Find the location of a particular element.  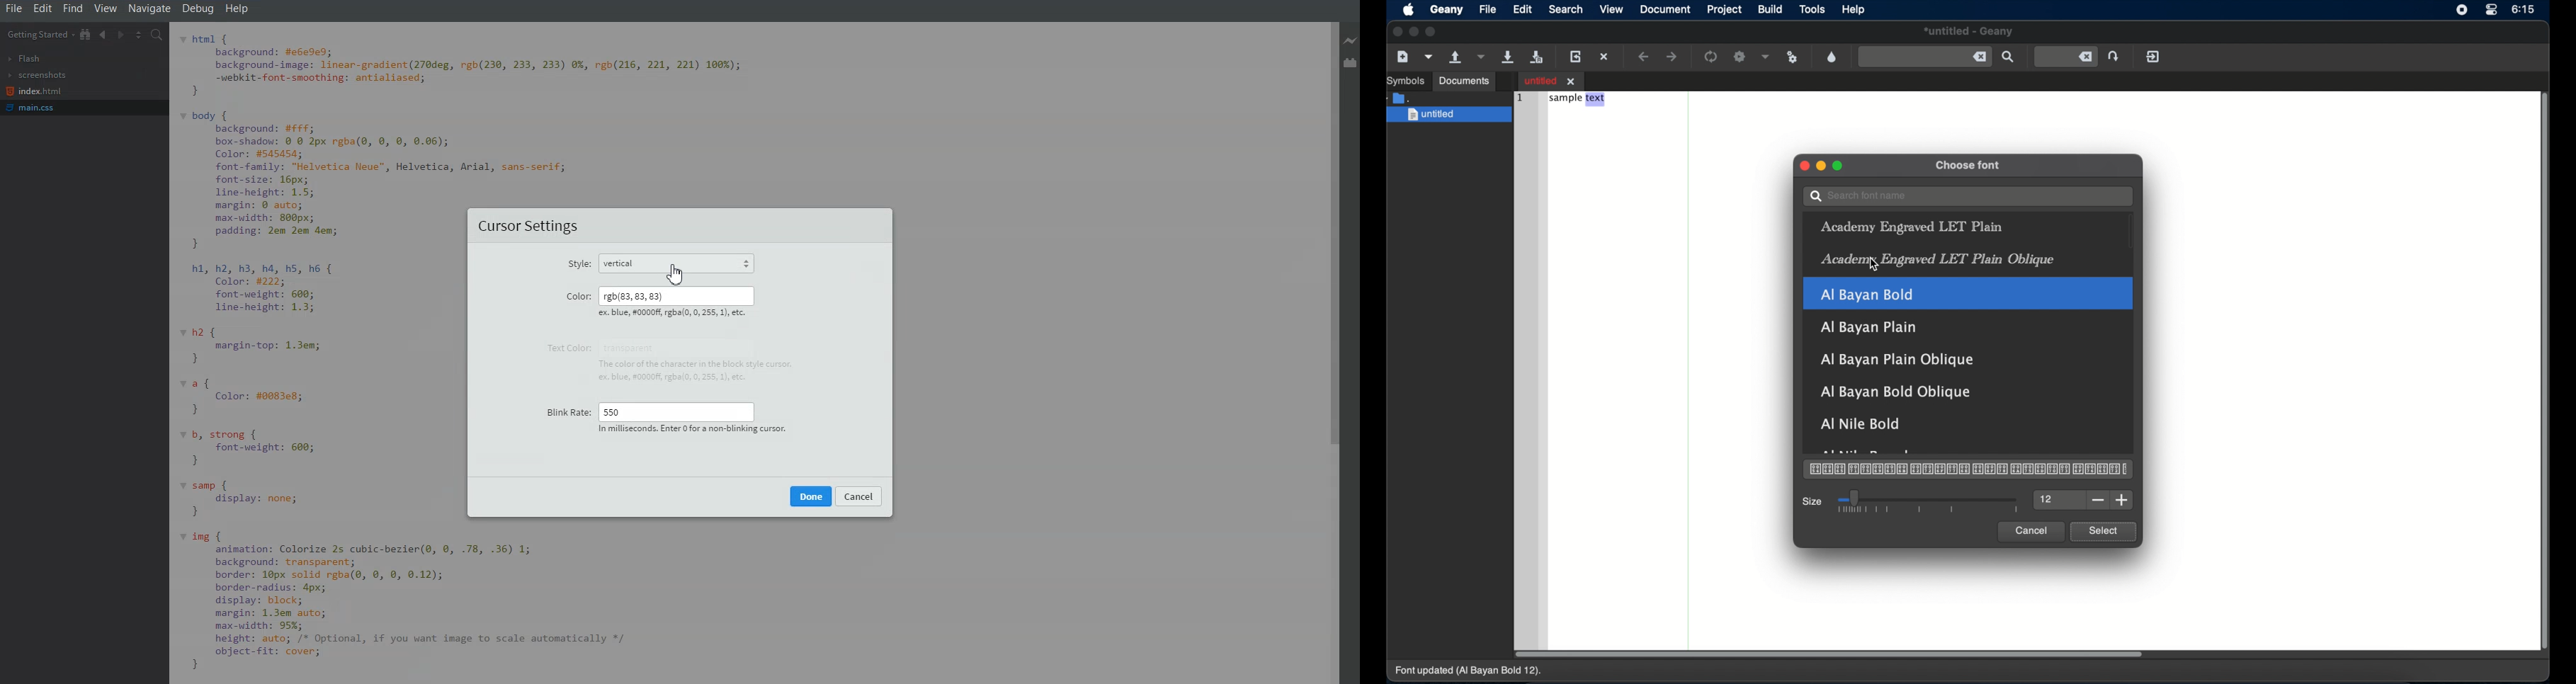

close the current file is located at coordinates (1605, 58).